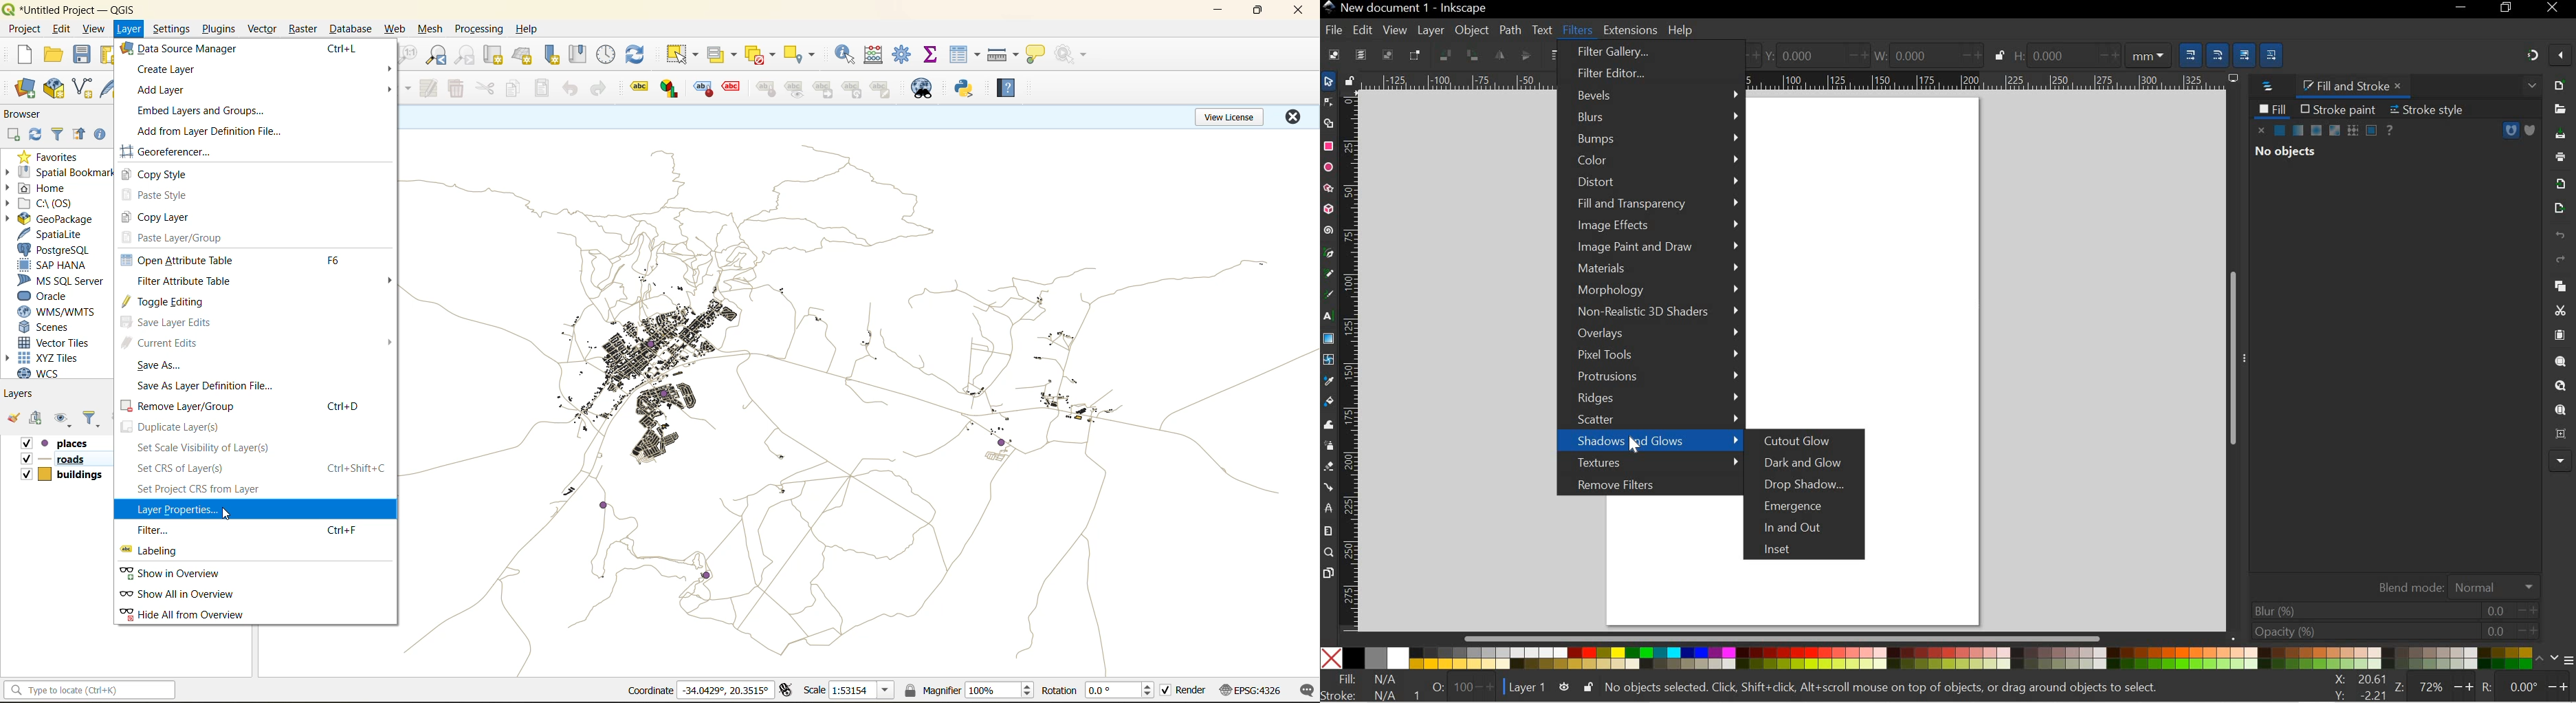 The width and height of the screenshot is (2576, 728). I want to click on EDIT, so click(1362, 29).